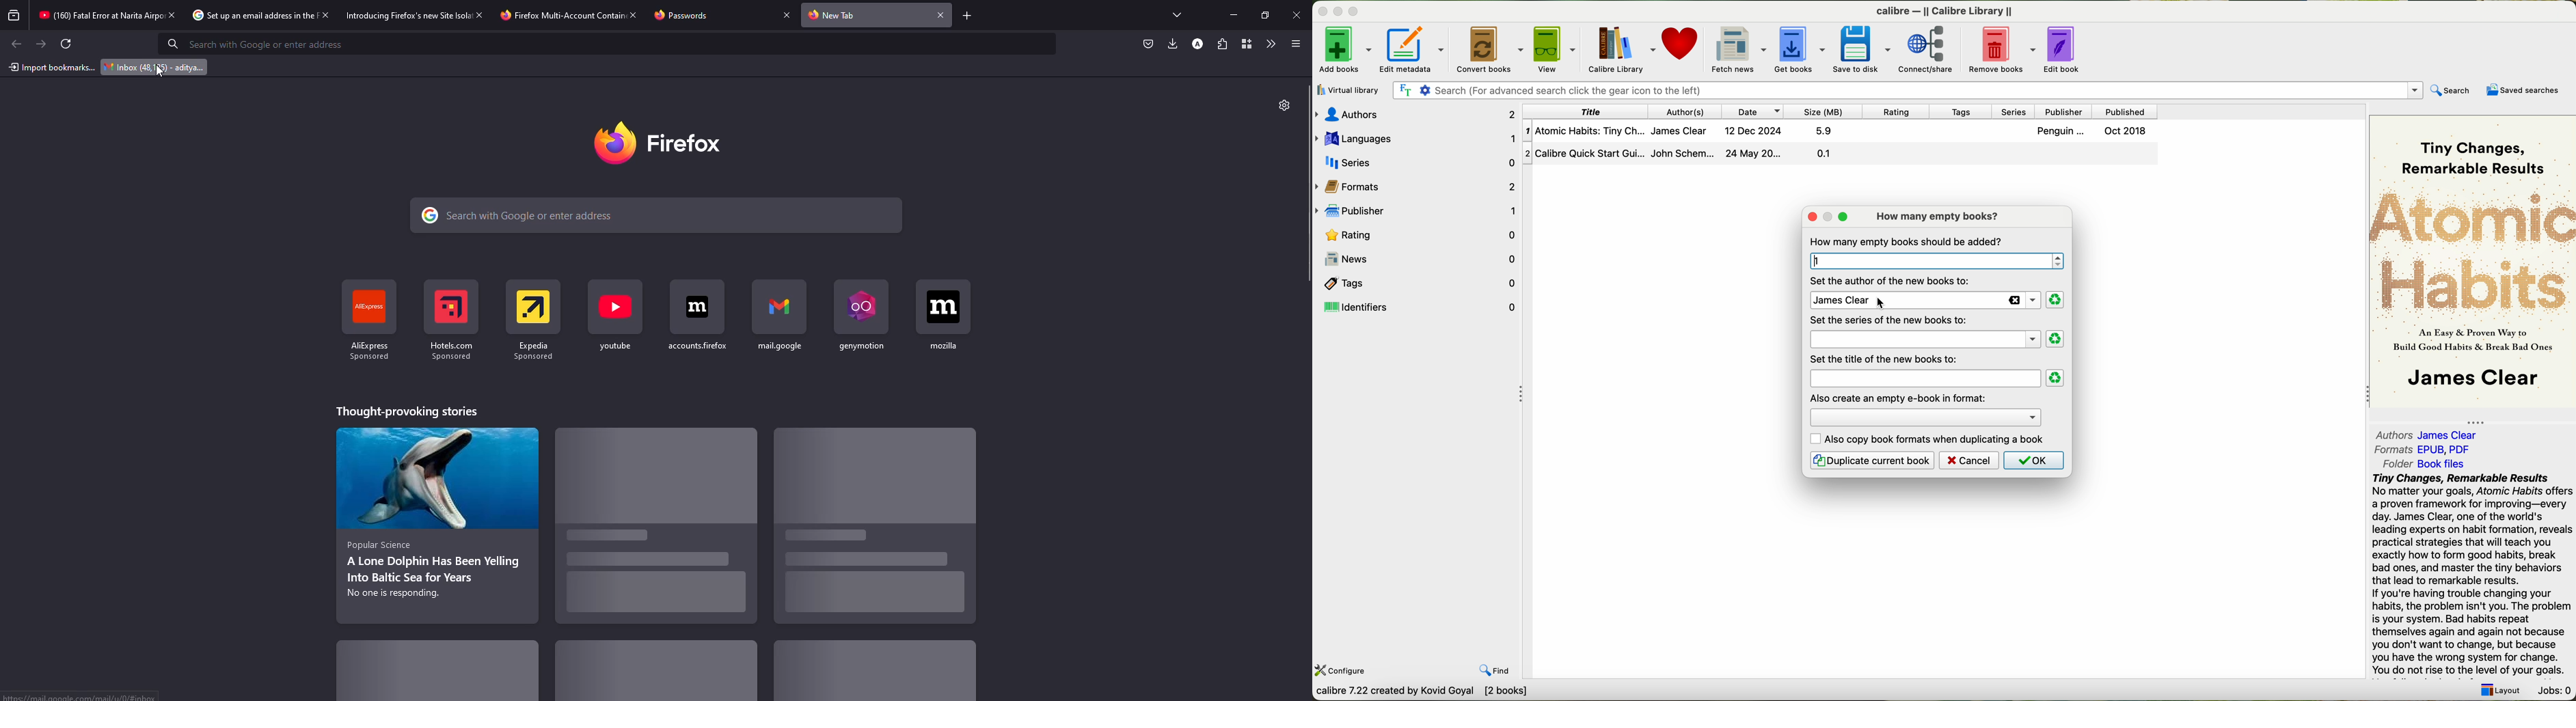  I want to click on set the author of the new books to, so click(1892, 280).